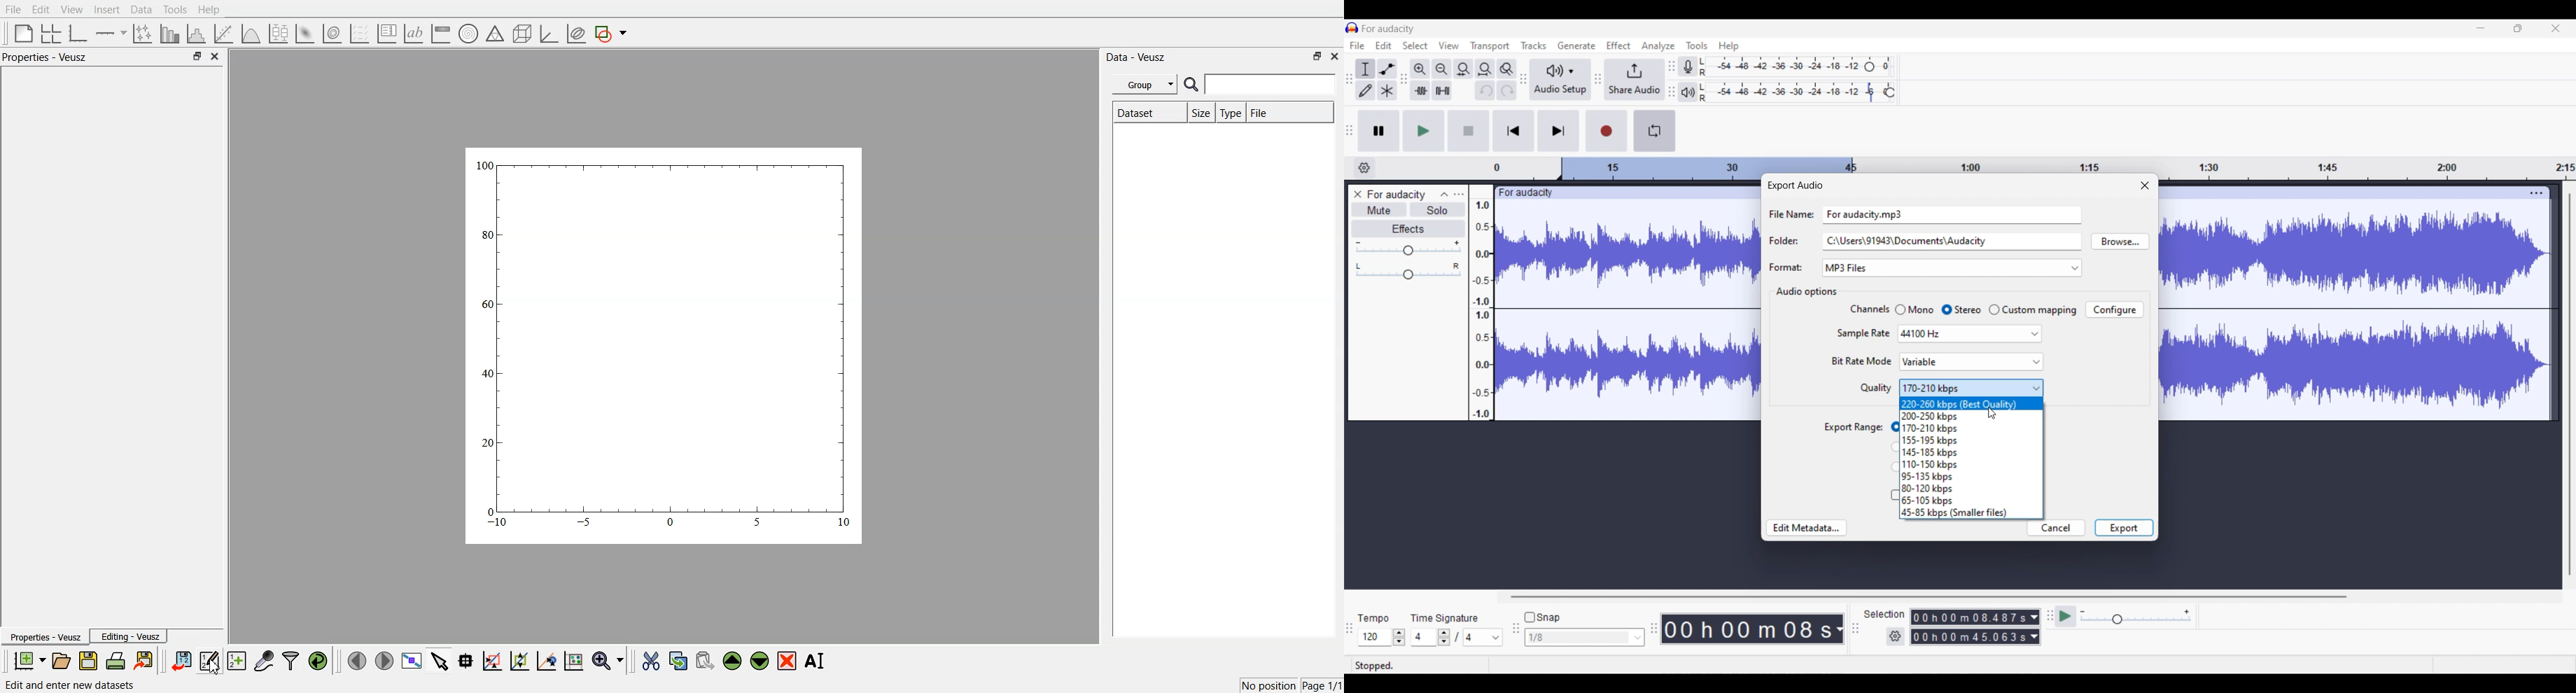  I want to click on Mute, so click(1380, 209).